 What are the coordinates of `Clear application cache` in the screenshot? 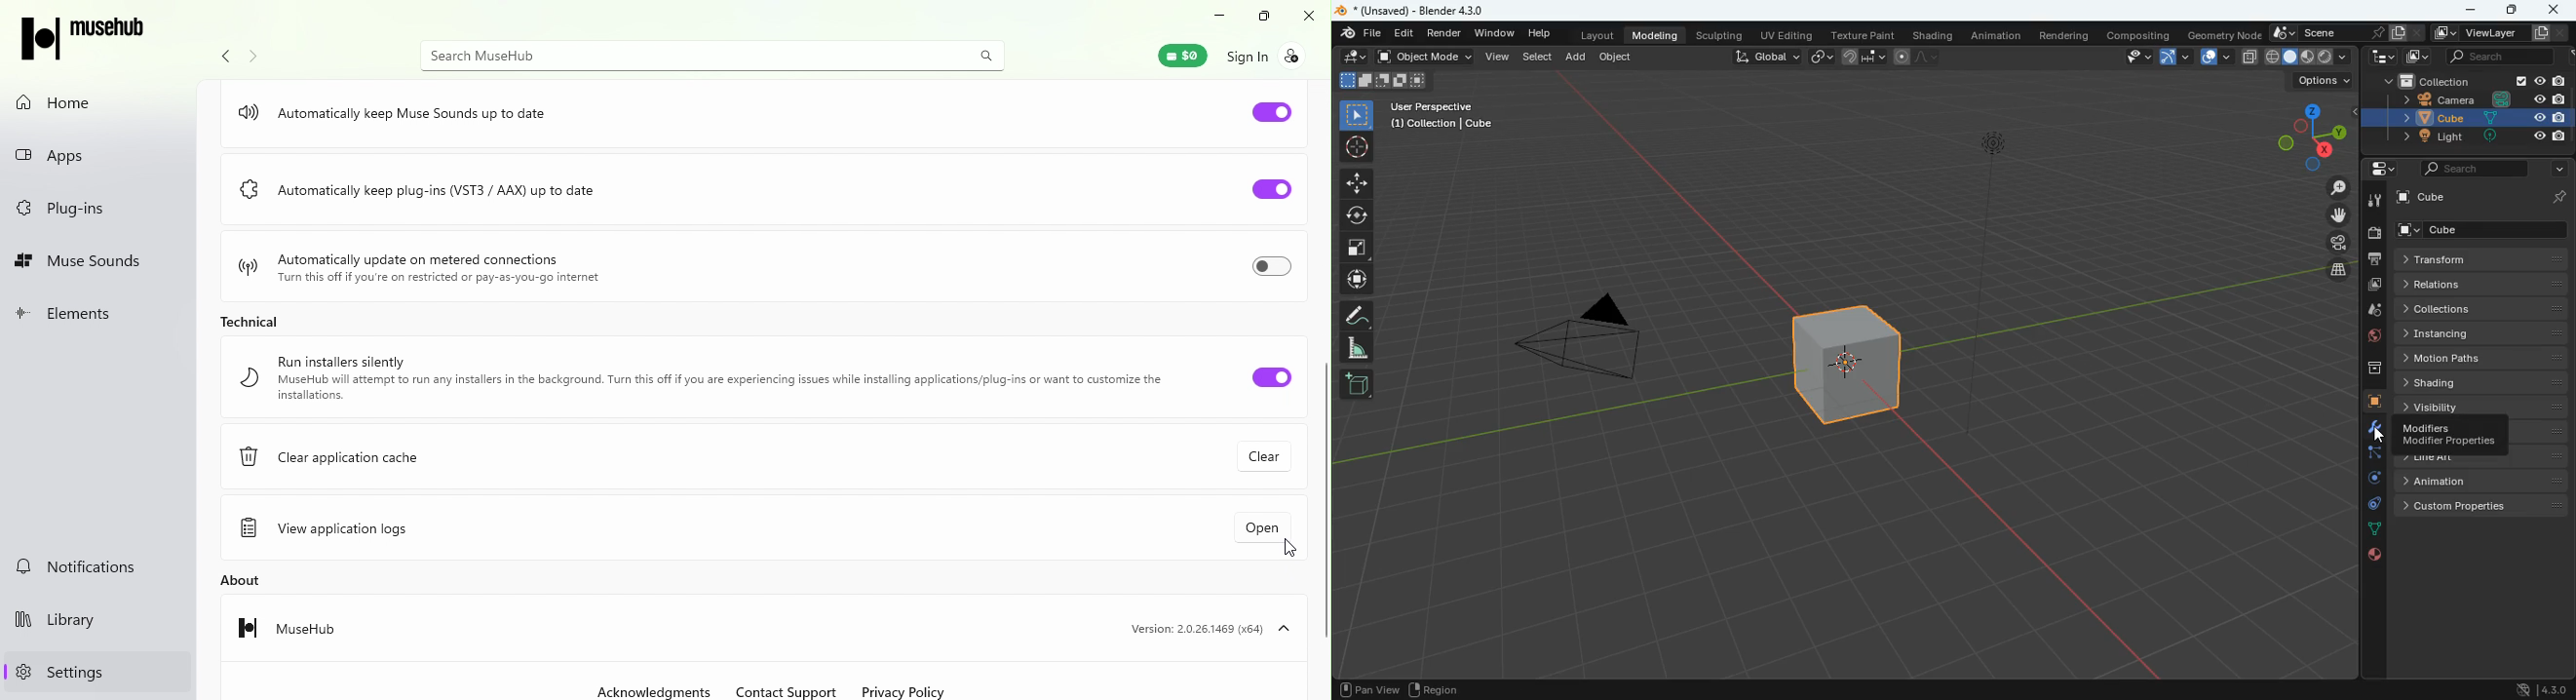 It's located at (332, 452).